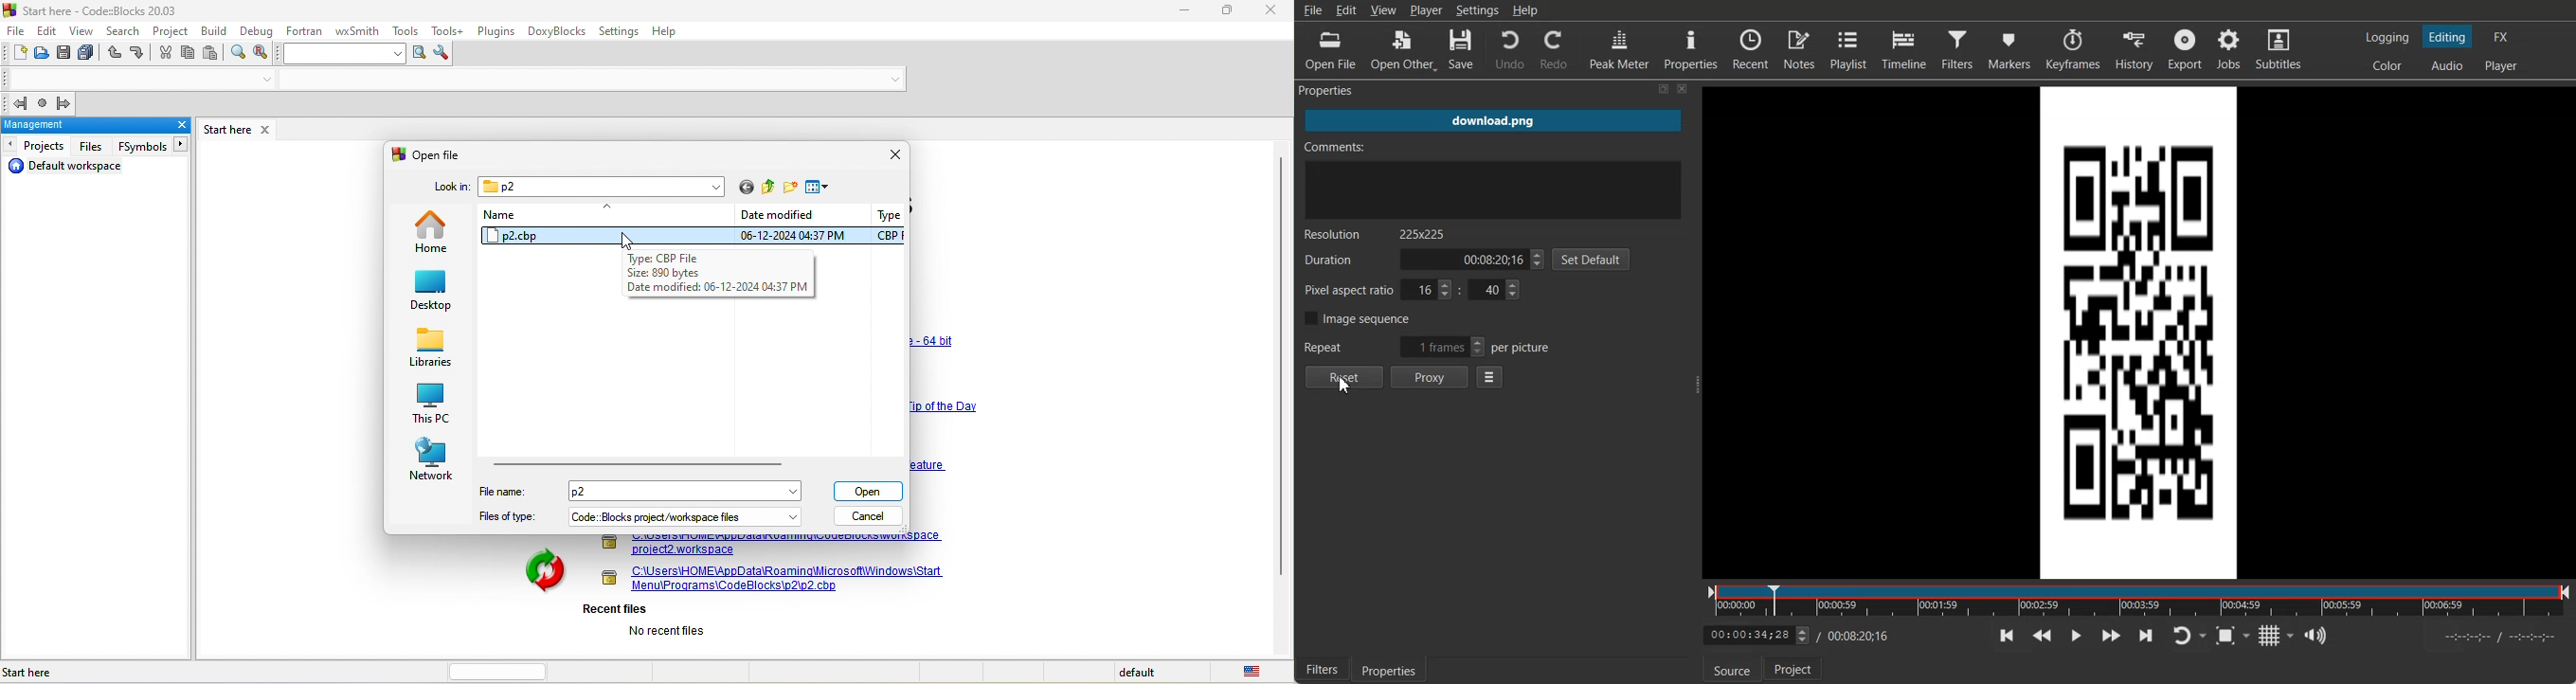  I want to click on Export, so click(2186, 50).